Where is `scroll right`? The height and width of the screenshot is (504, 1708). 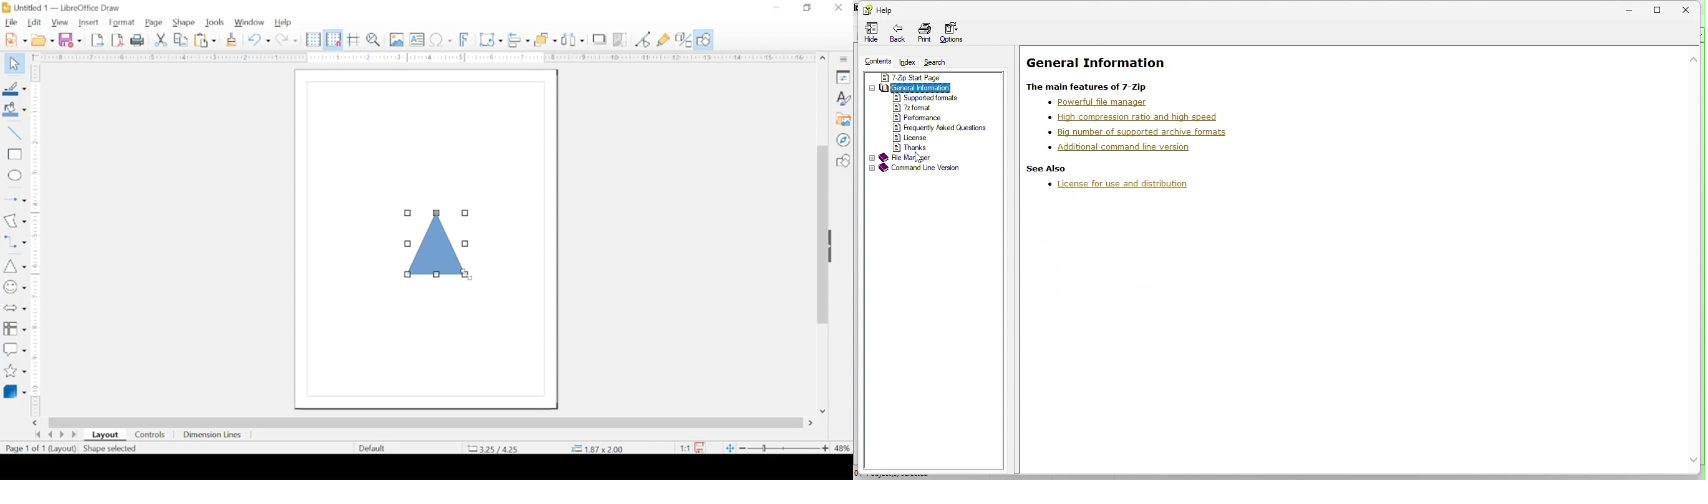
scroll right is located at coordinates (36, 423).